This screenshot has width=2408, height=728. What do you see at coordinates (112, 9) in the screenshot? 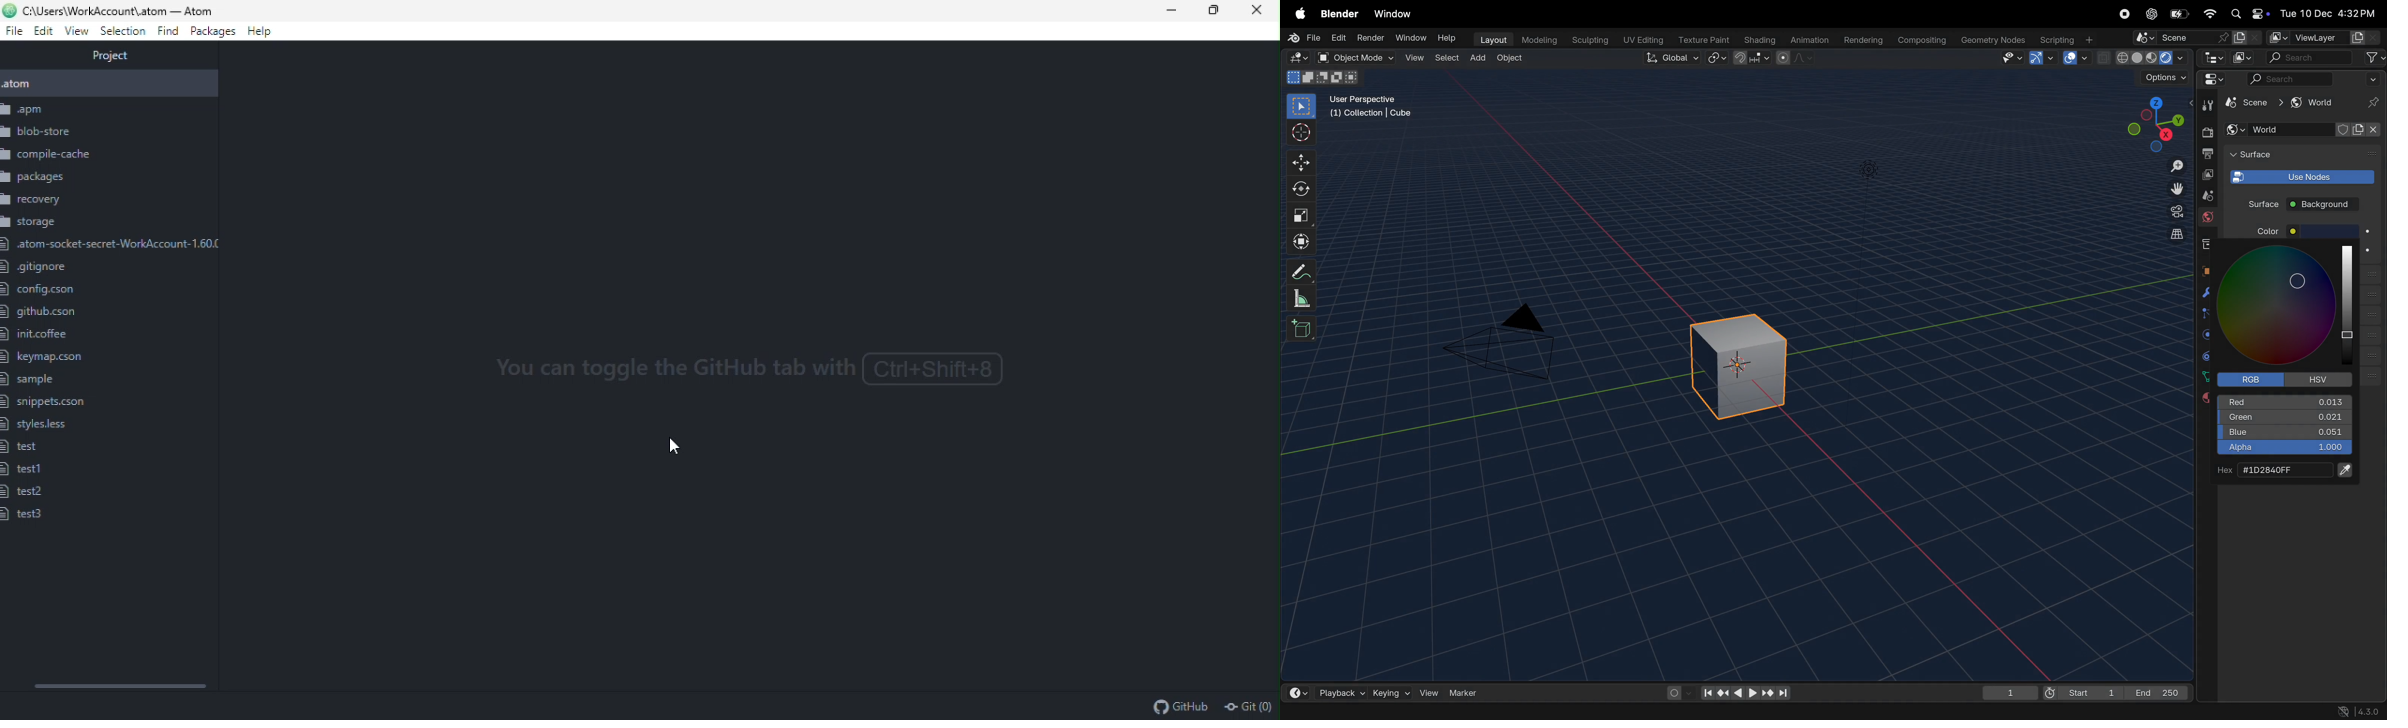
I see `File name and file path` at bounding box center [112, 9].